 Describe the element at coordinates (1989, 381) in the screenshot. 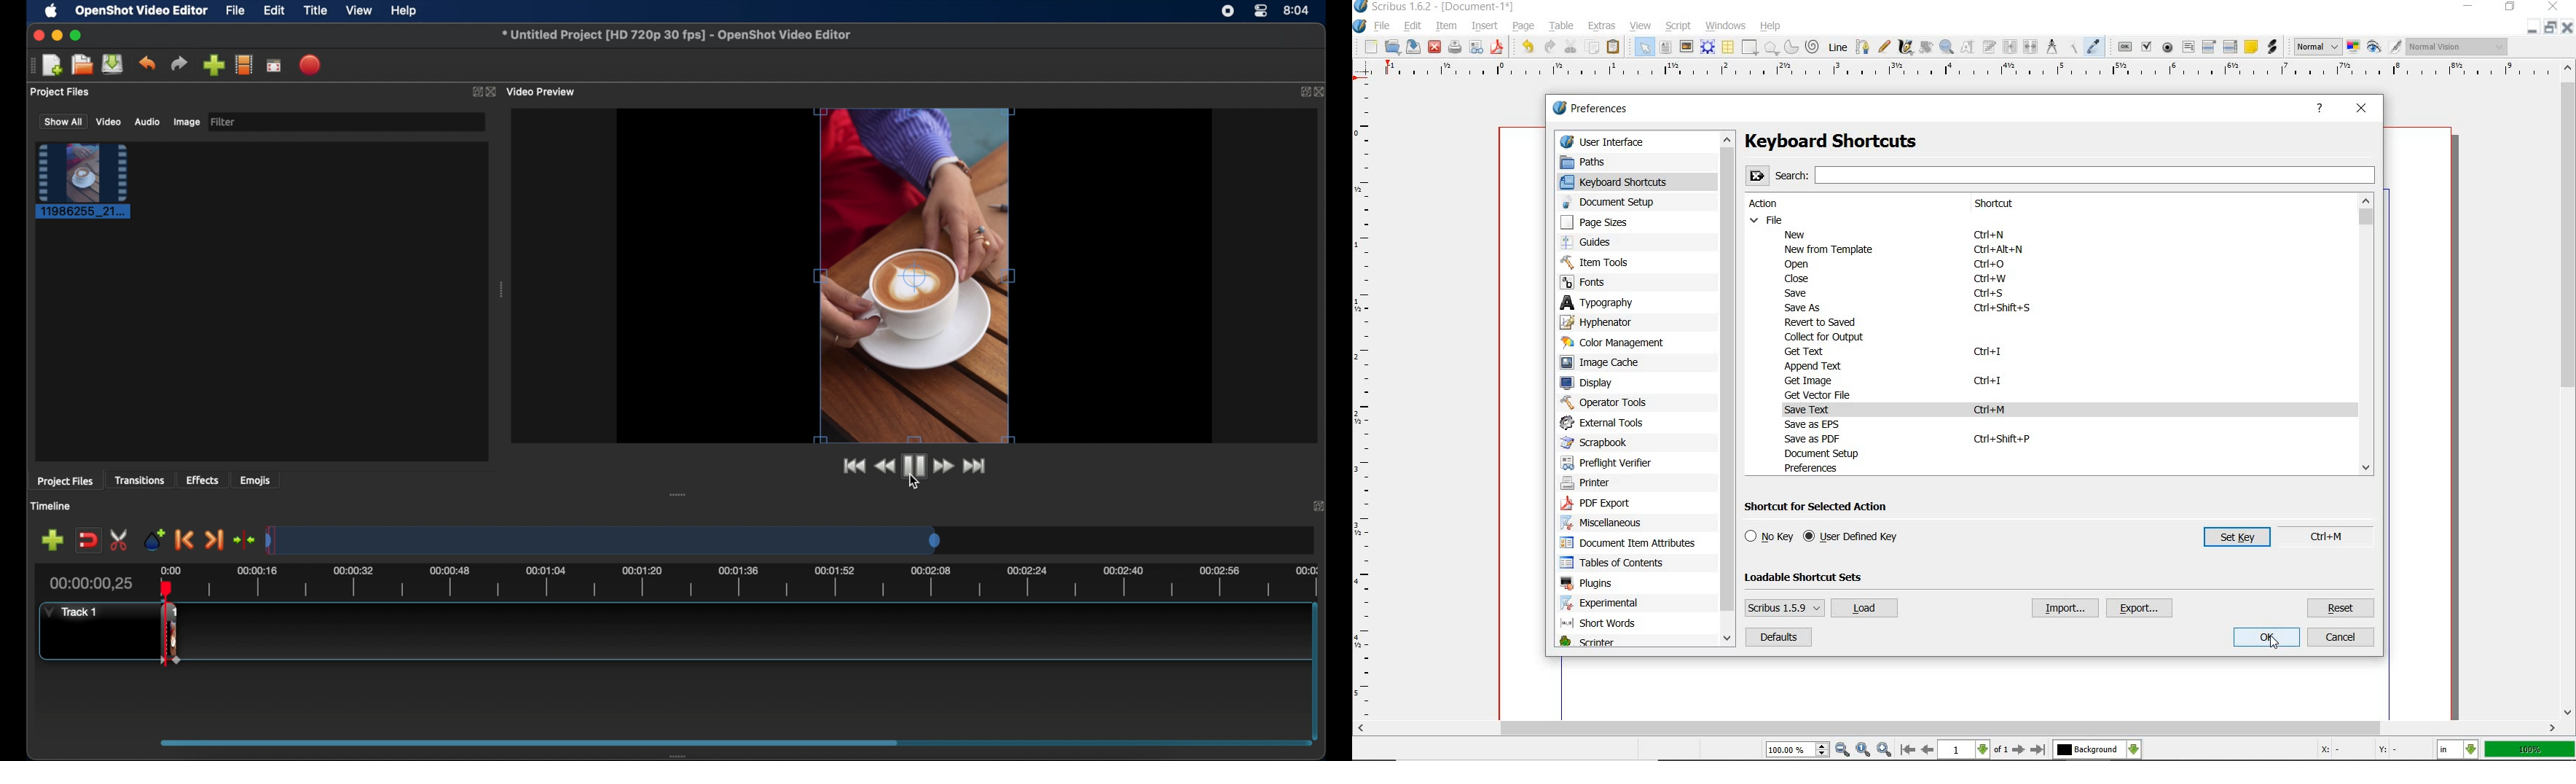

I see `Ctrl + 1` at that location.